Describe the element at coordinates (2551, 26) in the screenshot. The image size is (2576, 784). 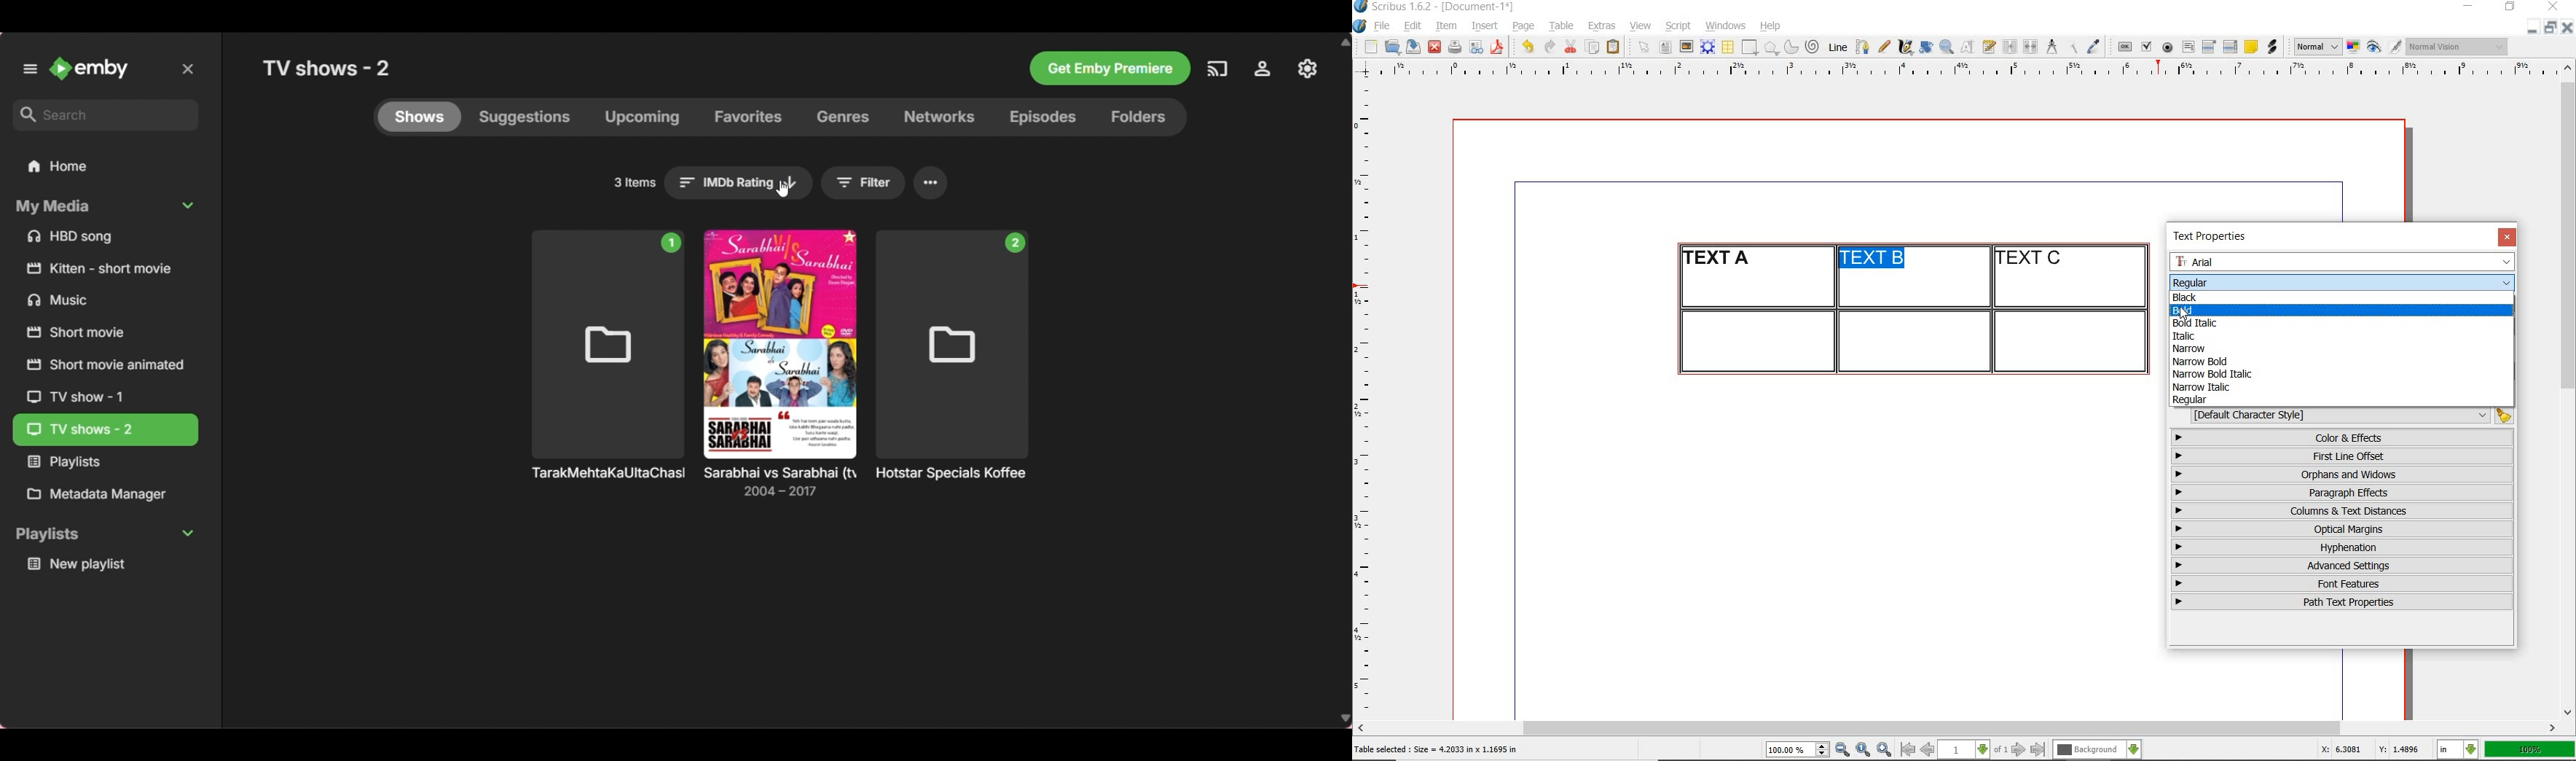
I see `restore` at that location.